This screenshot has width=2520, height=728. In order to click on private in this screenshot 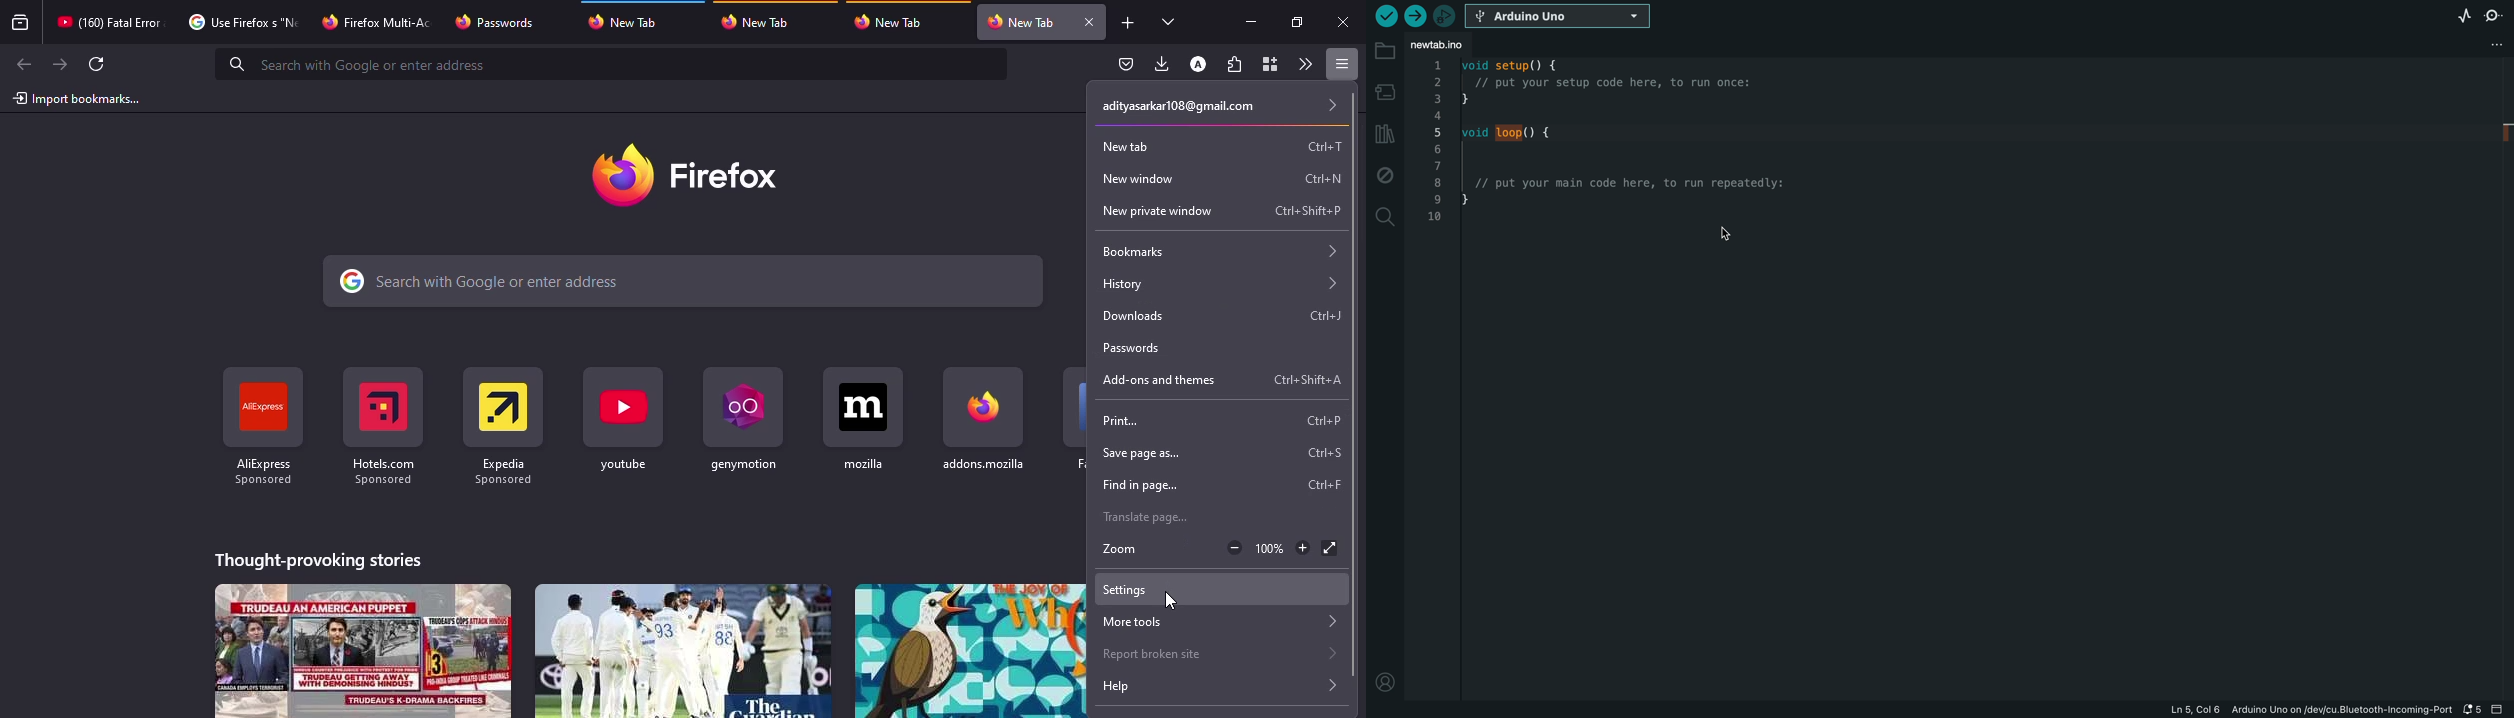, I will do `click(1152, 210)`.